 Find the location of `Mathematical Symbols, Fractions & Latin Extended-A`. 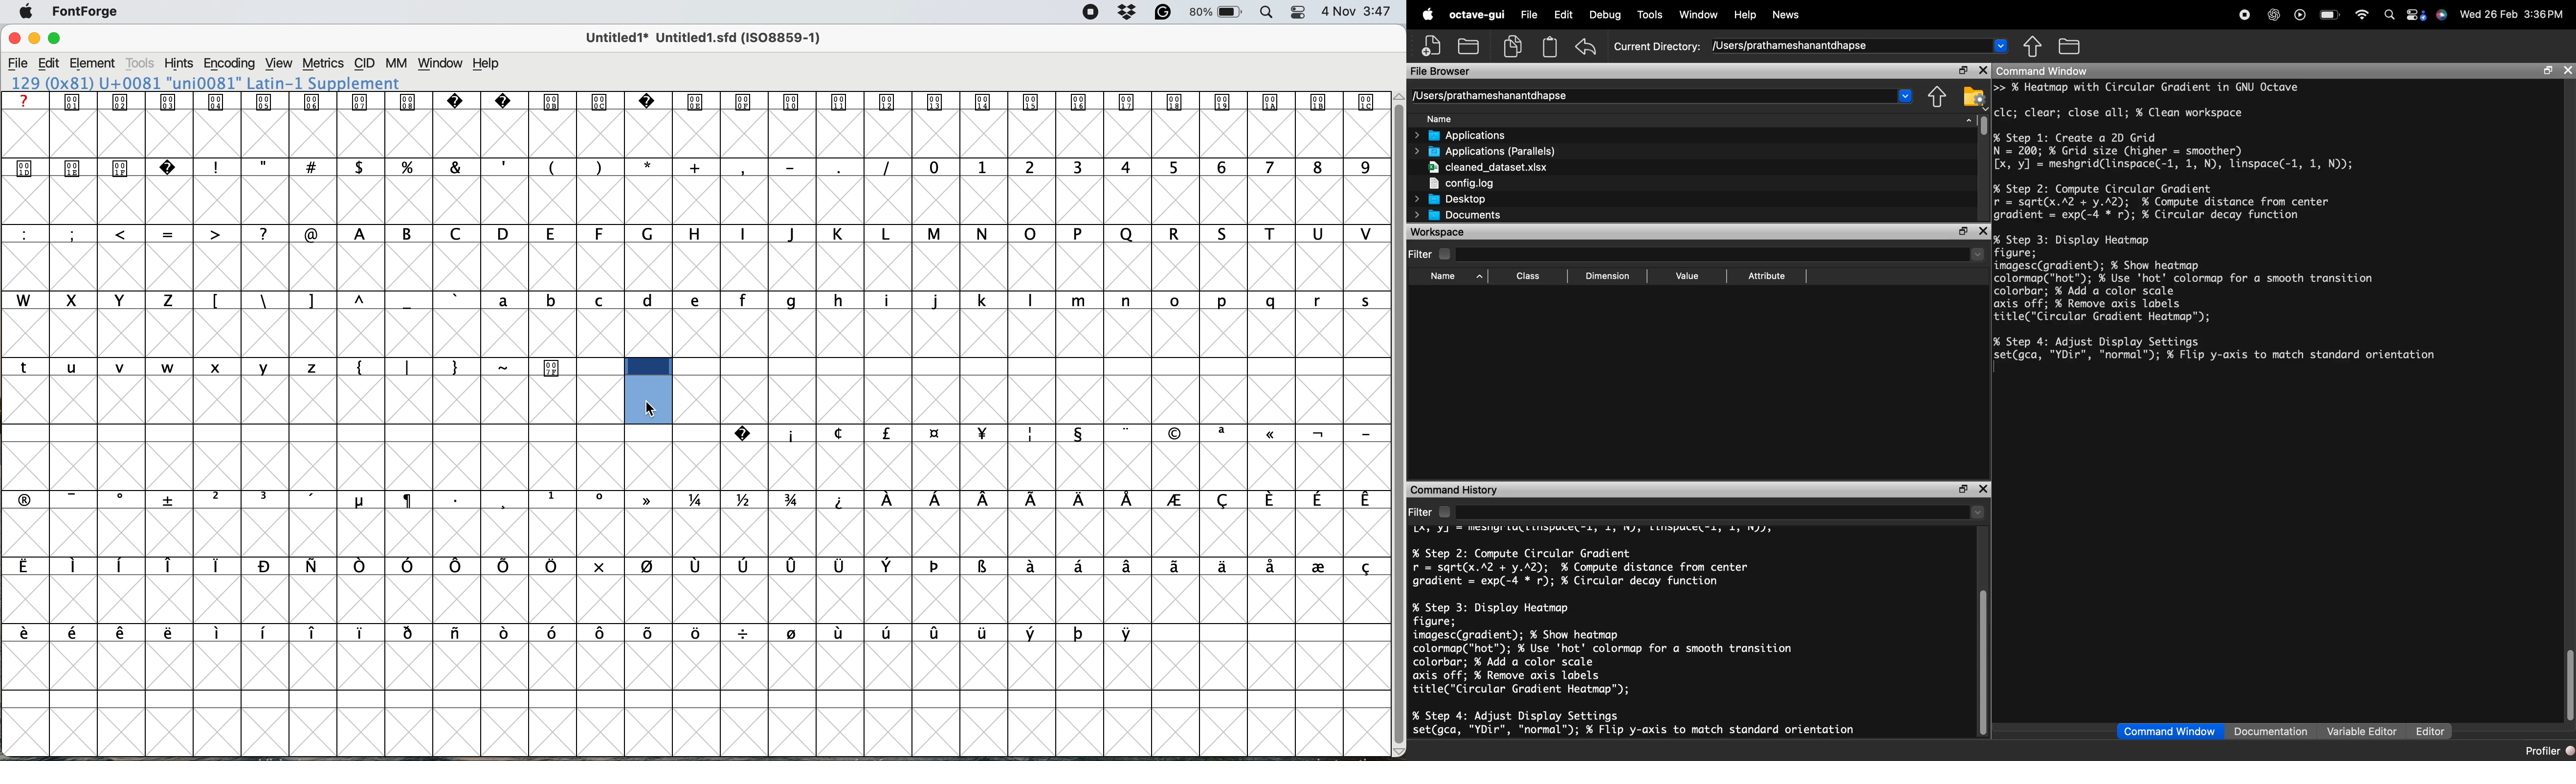

Mathematical Symbols, Fractions & Latin Extended-A is located at coordinates (694, 501).